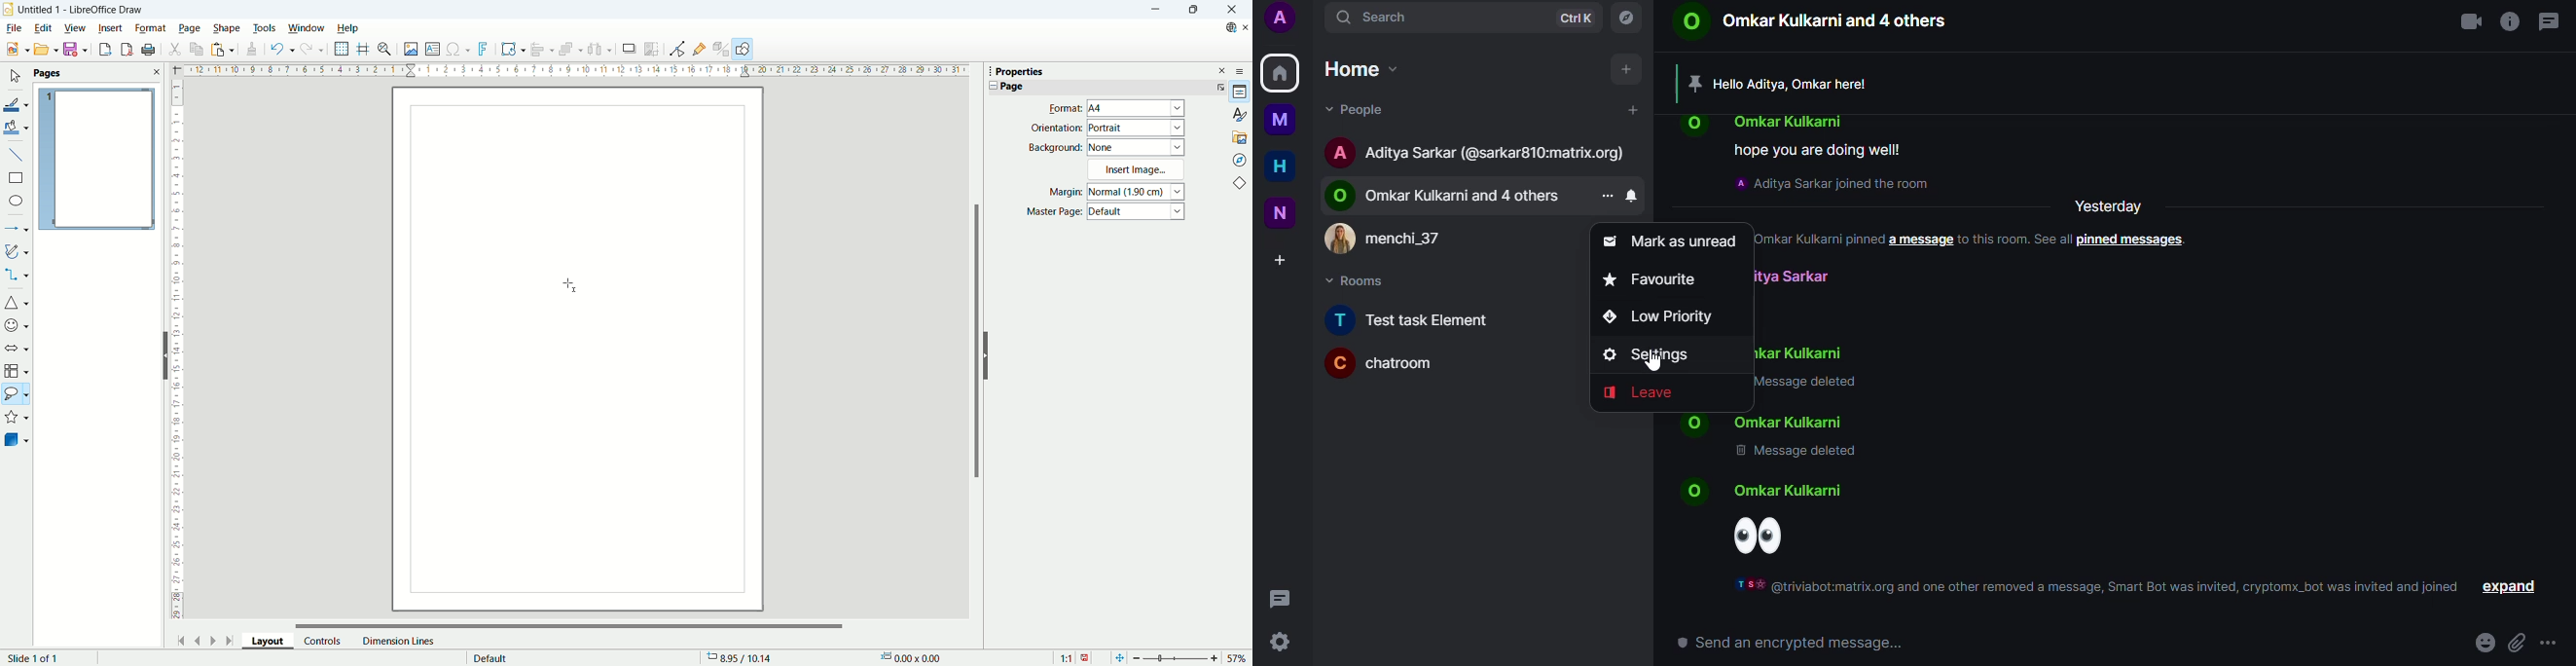 Image resolution: width=2576 pixels, height=672 pixels. I want to click on Maximize, so click(1193, 10).